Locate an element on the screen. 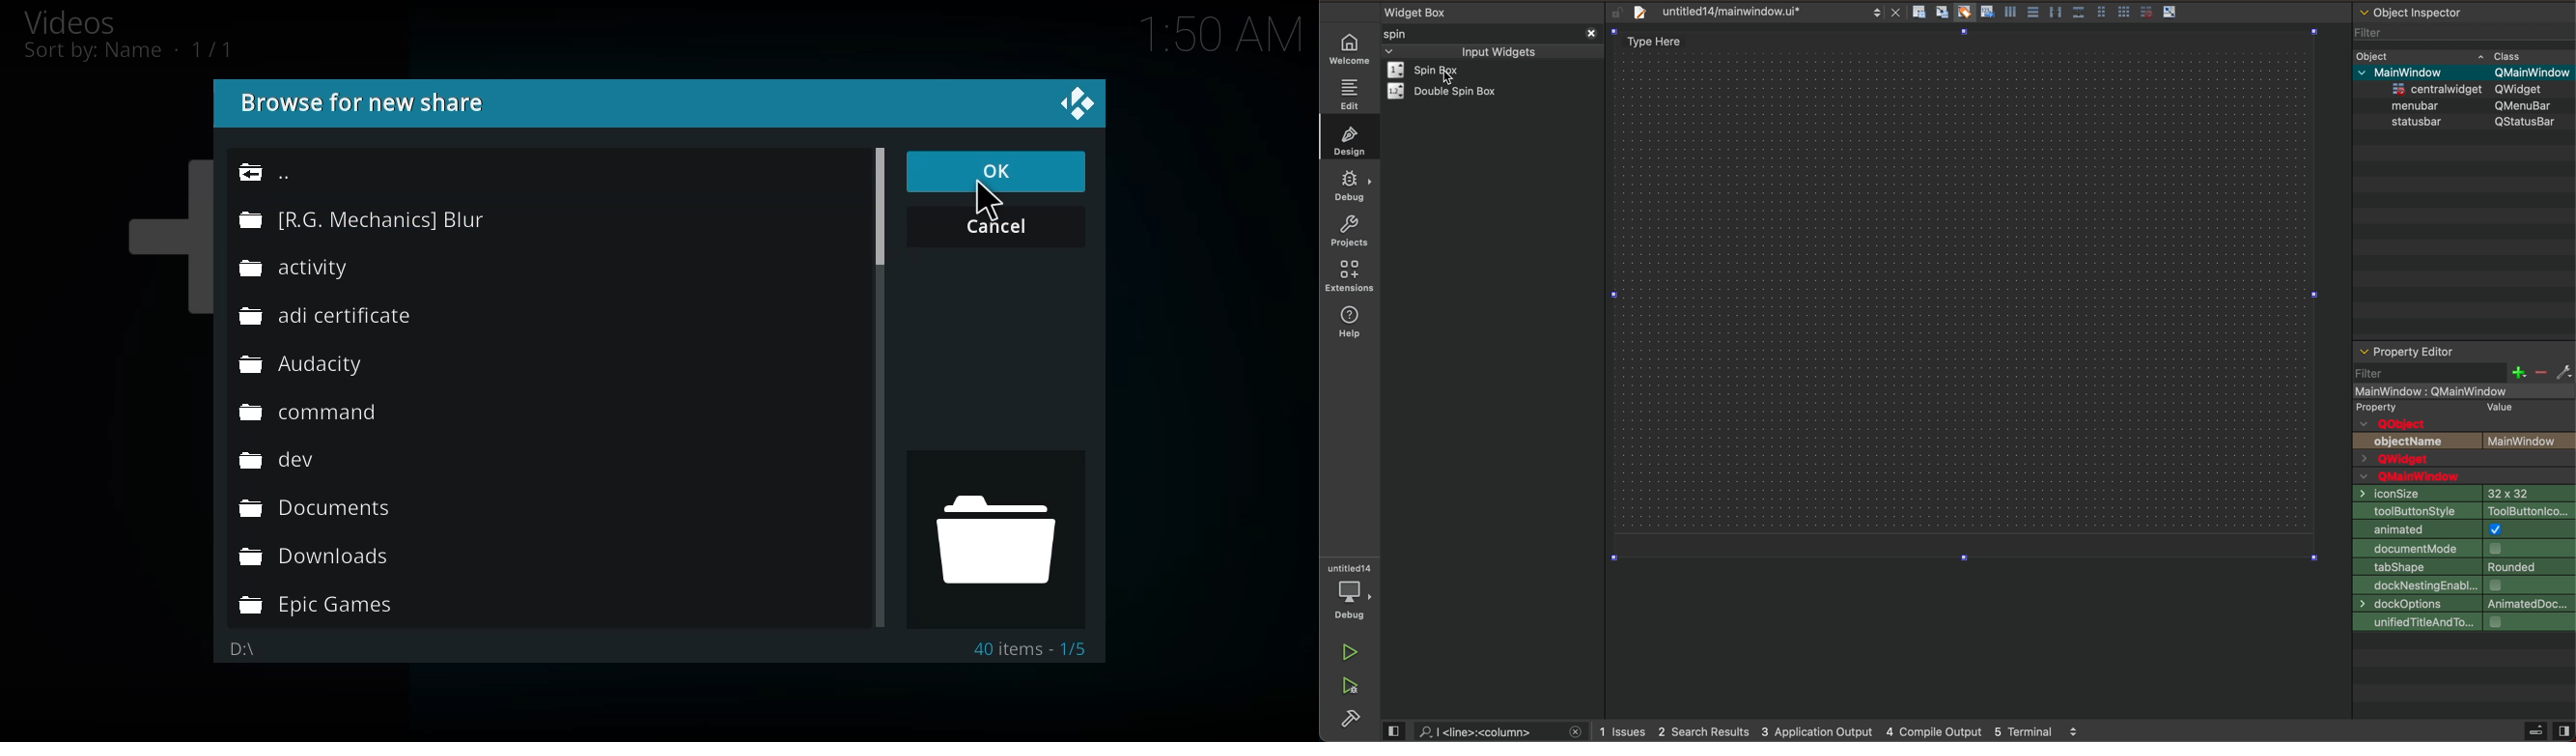 This screenshot has width=2576, height=756. dock is located at coordinates (2463, 586).